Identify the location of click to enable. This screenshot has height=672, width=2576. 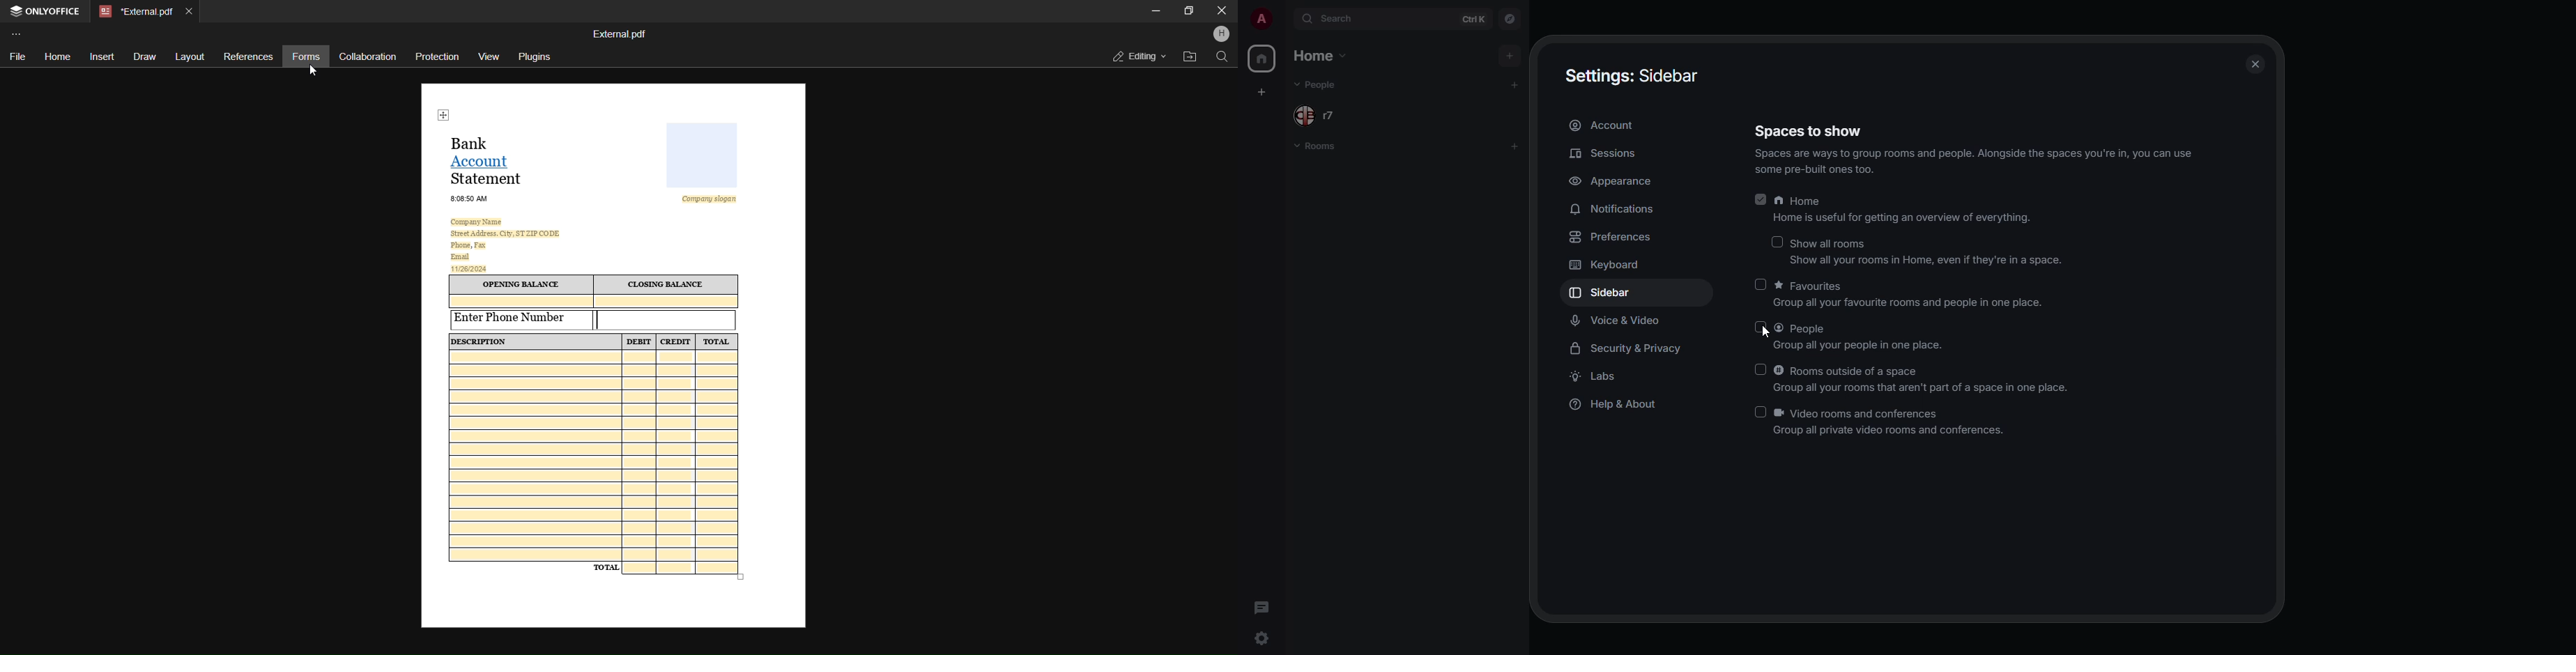
(1761, 413).